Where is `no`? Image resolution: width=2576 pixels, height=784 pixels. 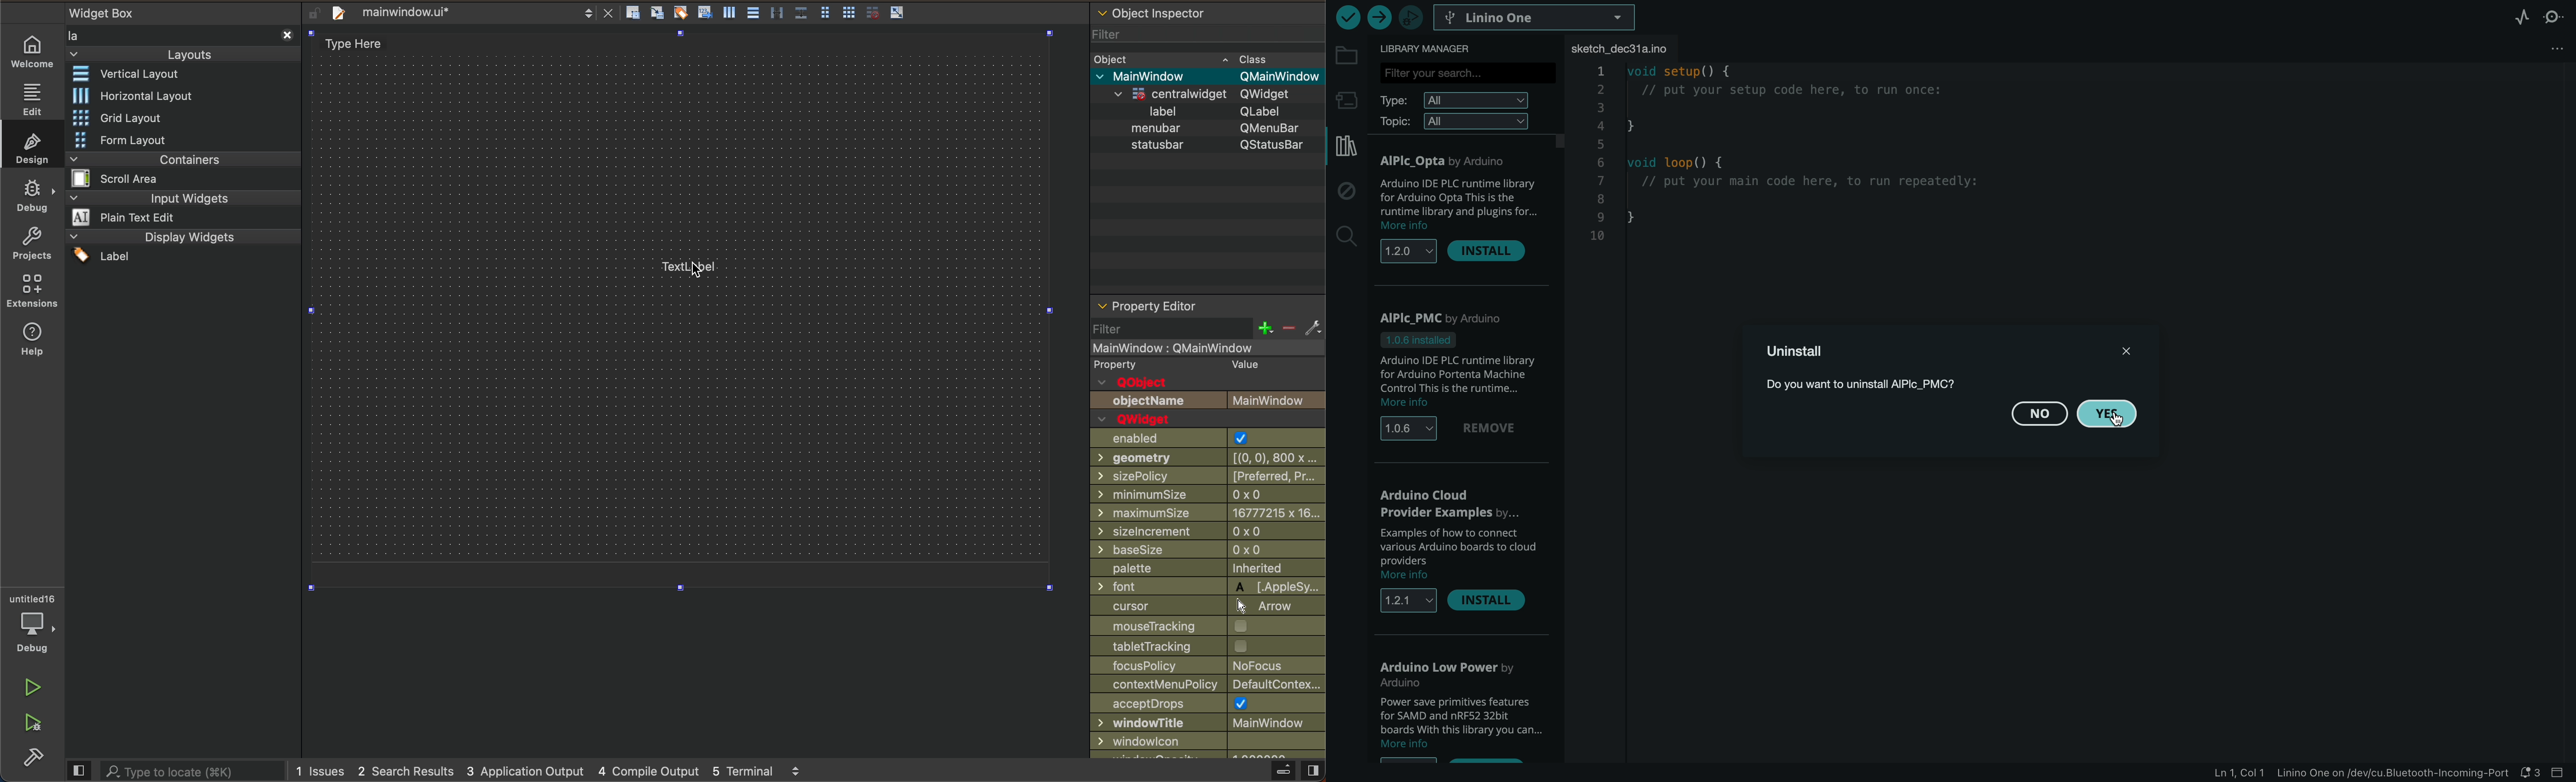
no is located at coordinates (2041, 414).